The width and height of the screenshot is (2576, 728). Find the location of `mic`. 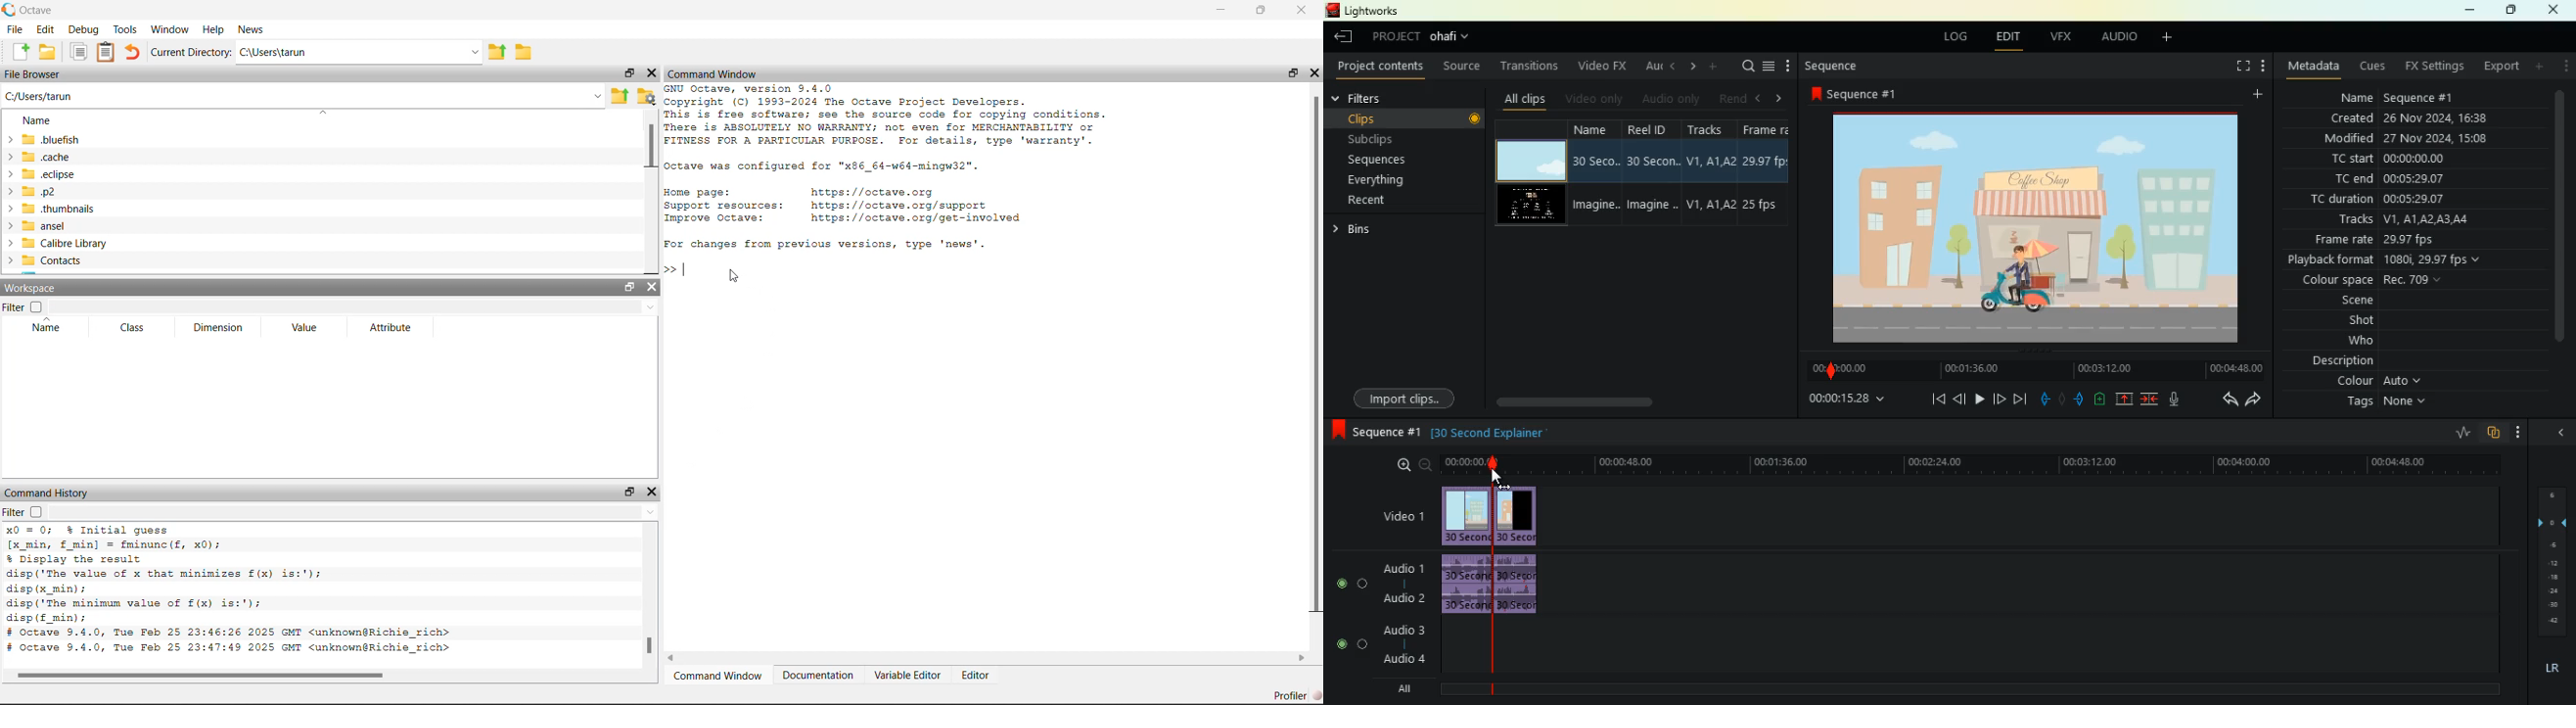

mic is located at coordinates (2176, 397).